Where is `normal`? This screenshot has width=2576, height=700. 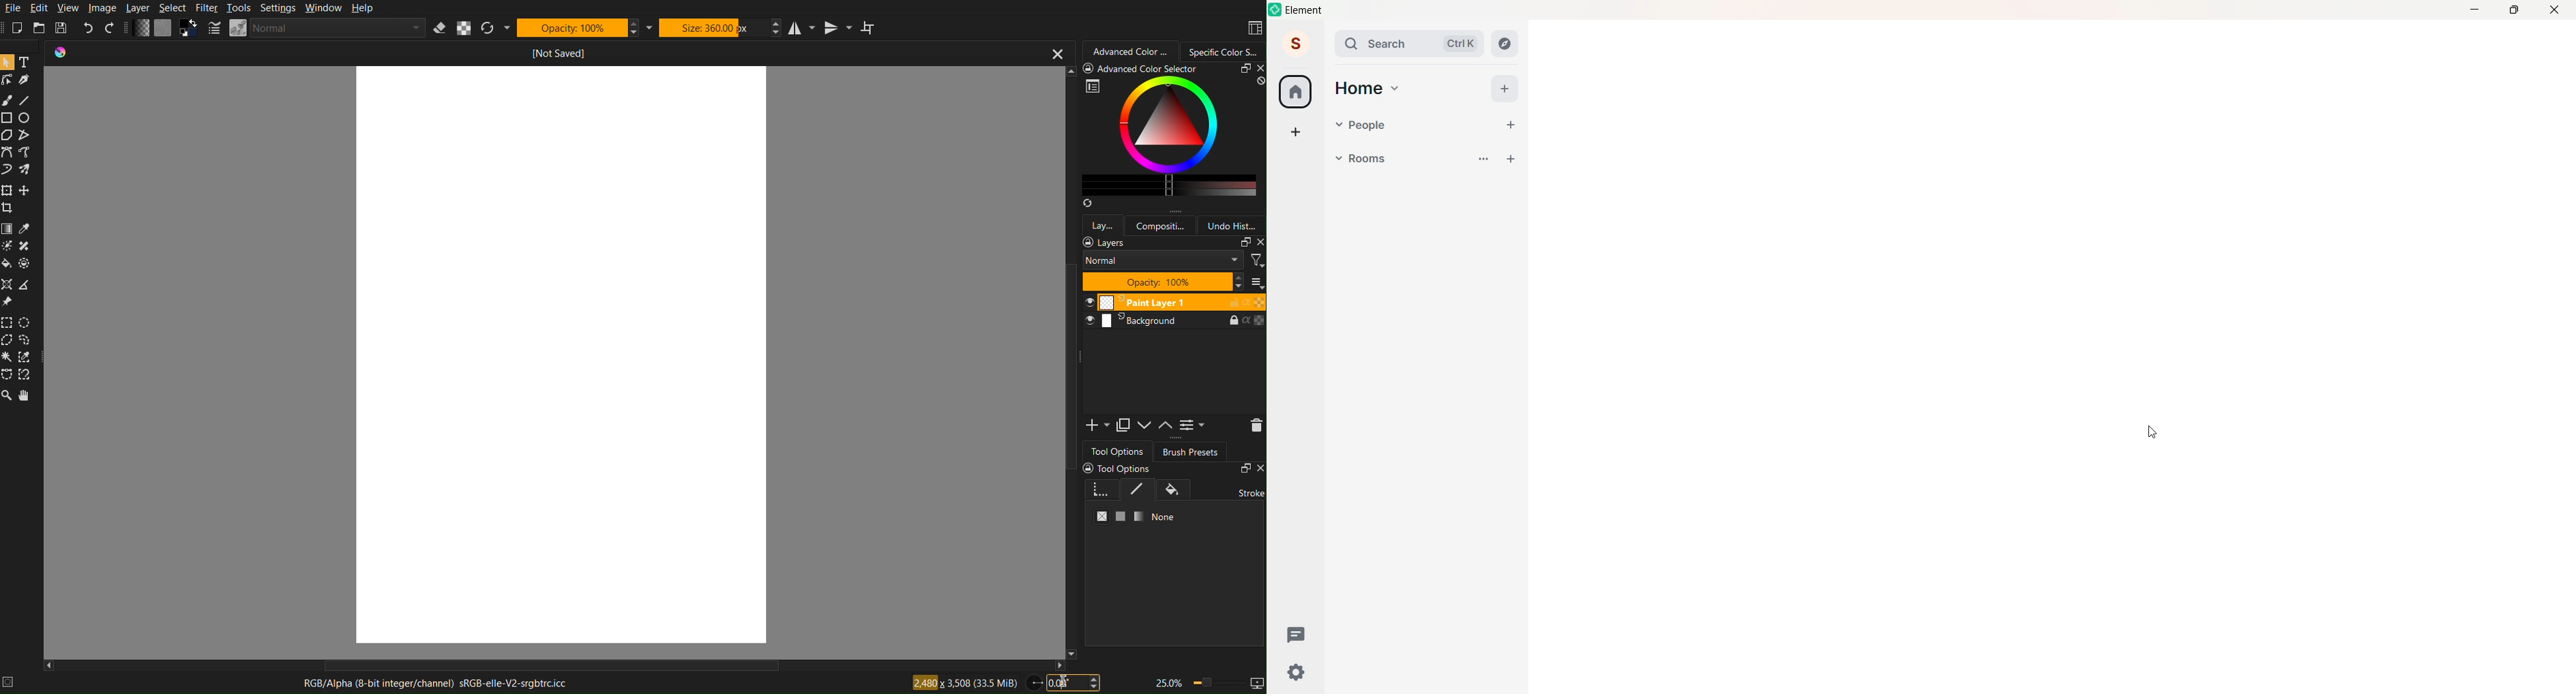
normal is located at coordinates (1163, 262).